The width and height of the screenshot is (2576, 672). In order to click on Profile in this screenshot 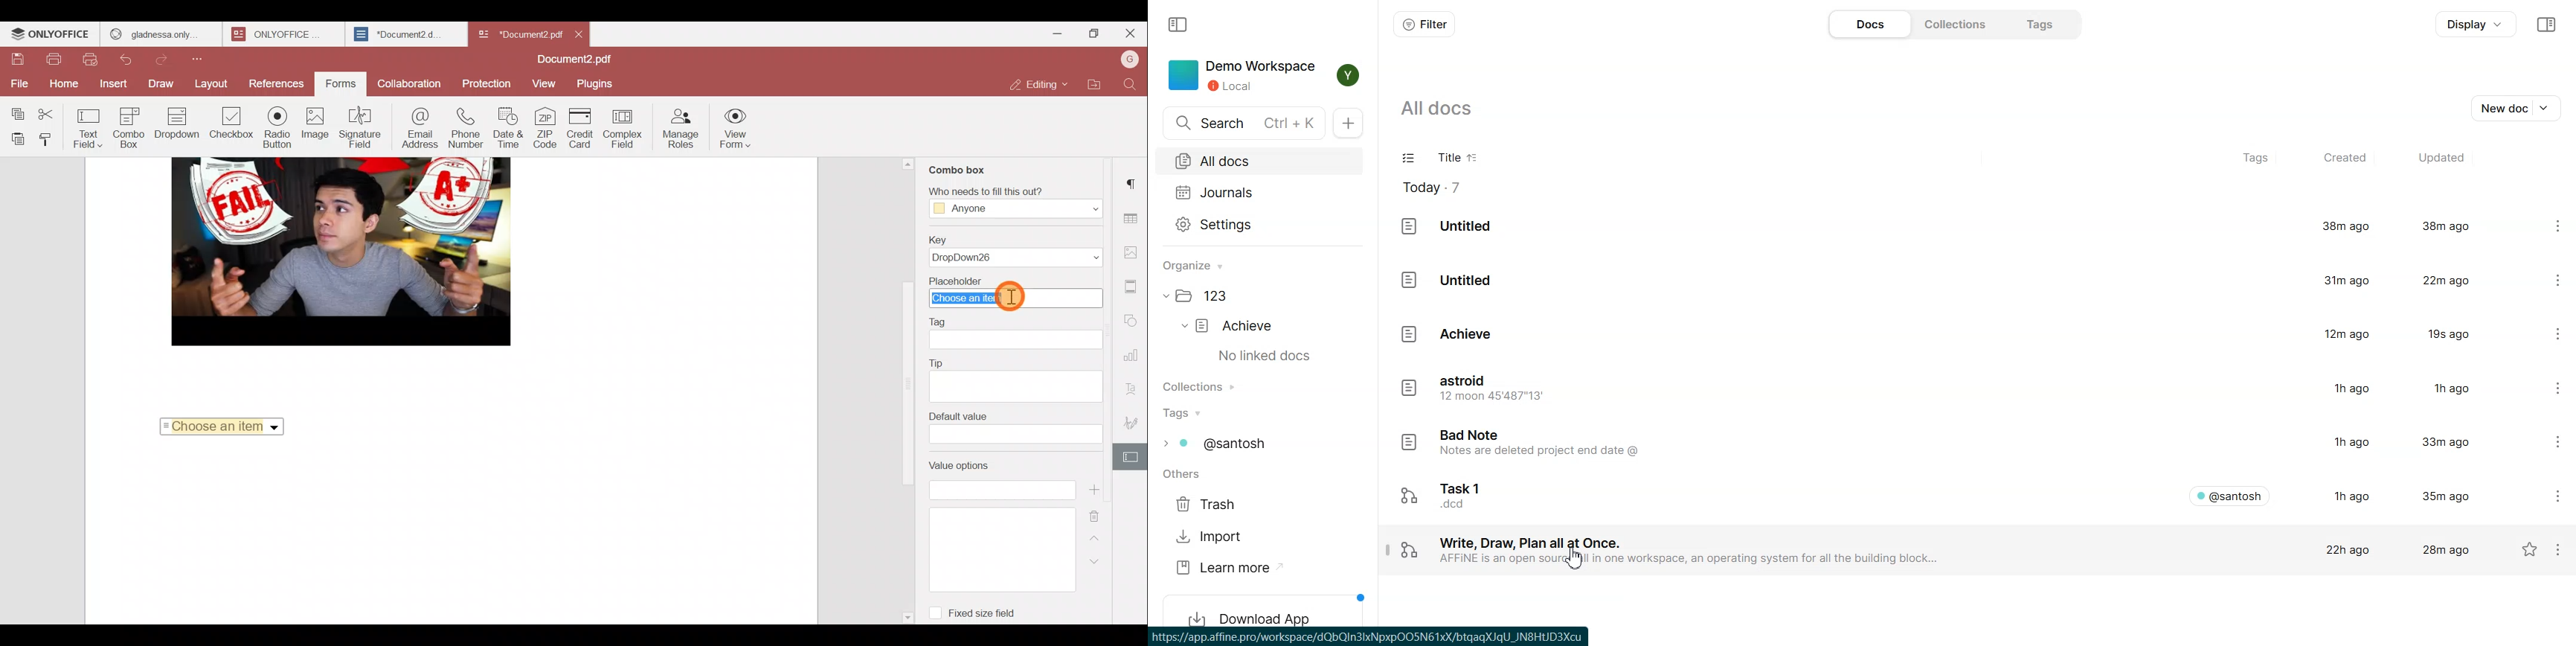, I will do `click(1344, 75)`.